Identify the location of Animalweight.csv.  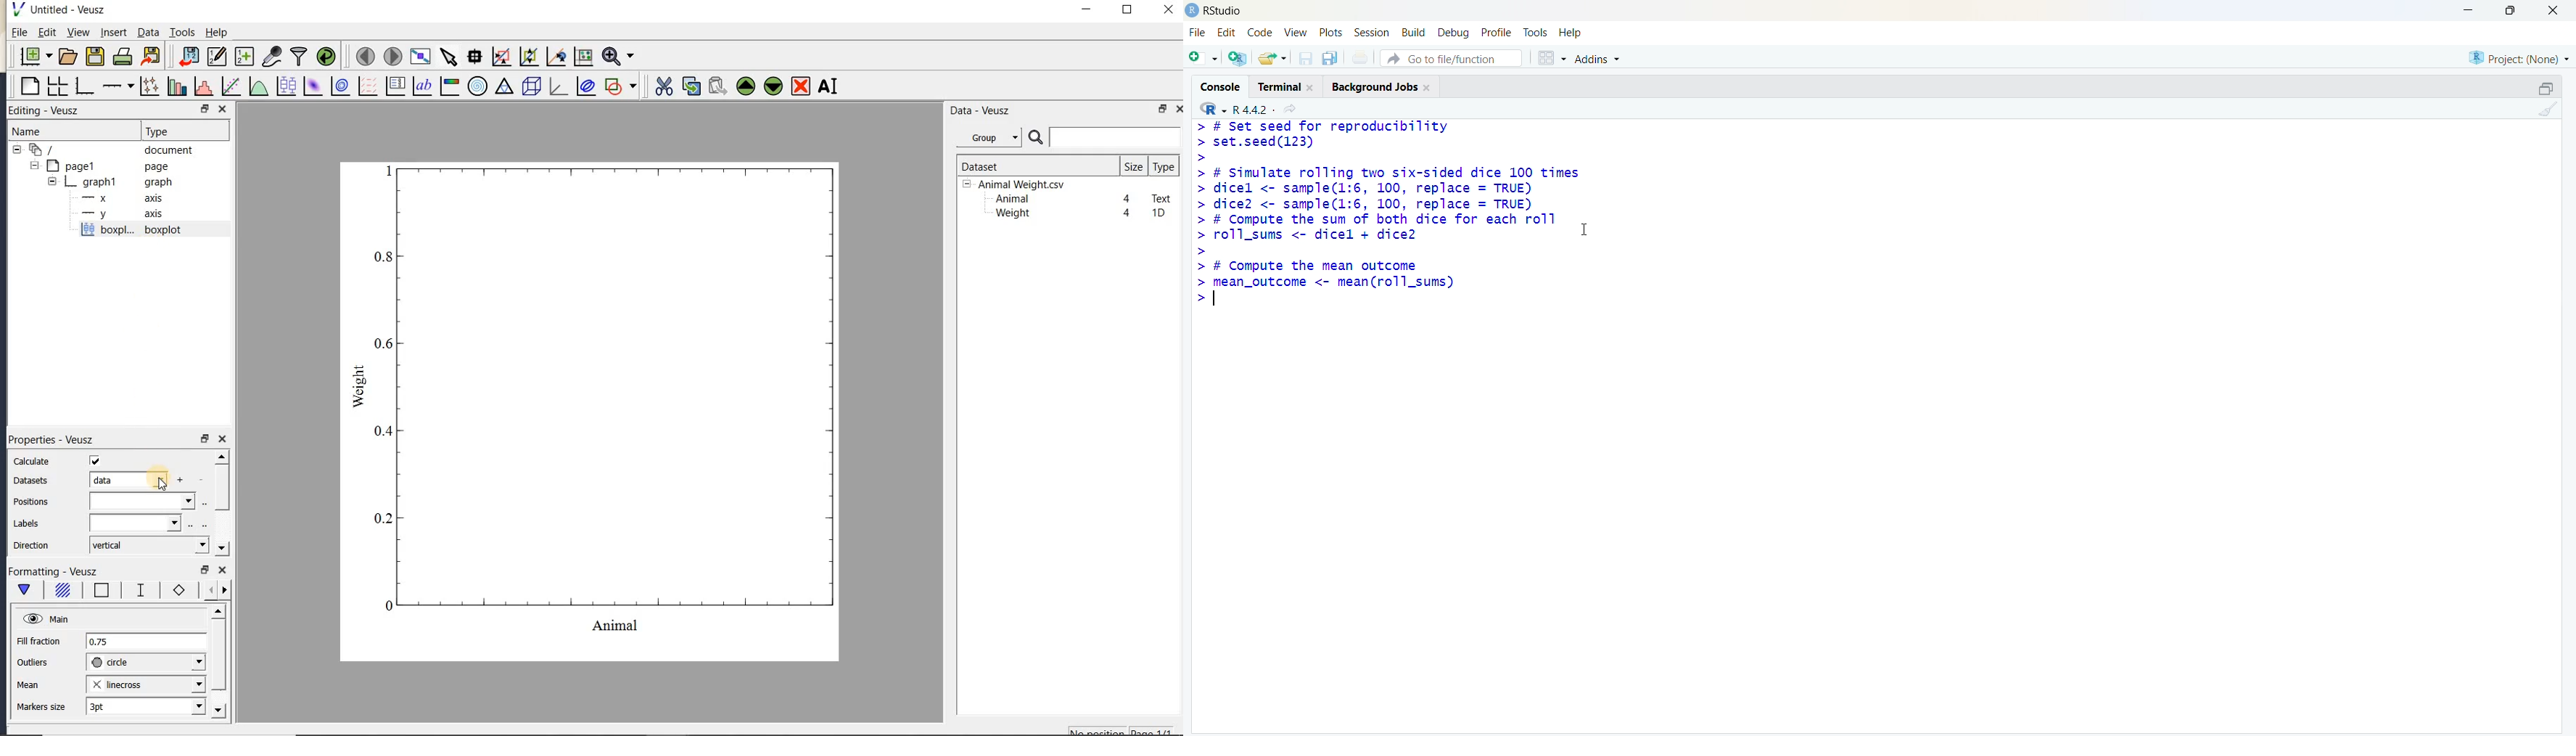
(1017, 185).